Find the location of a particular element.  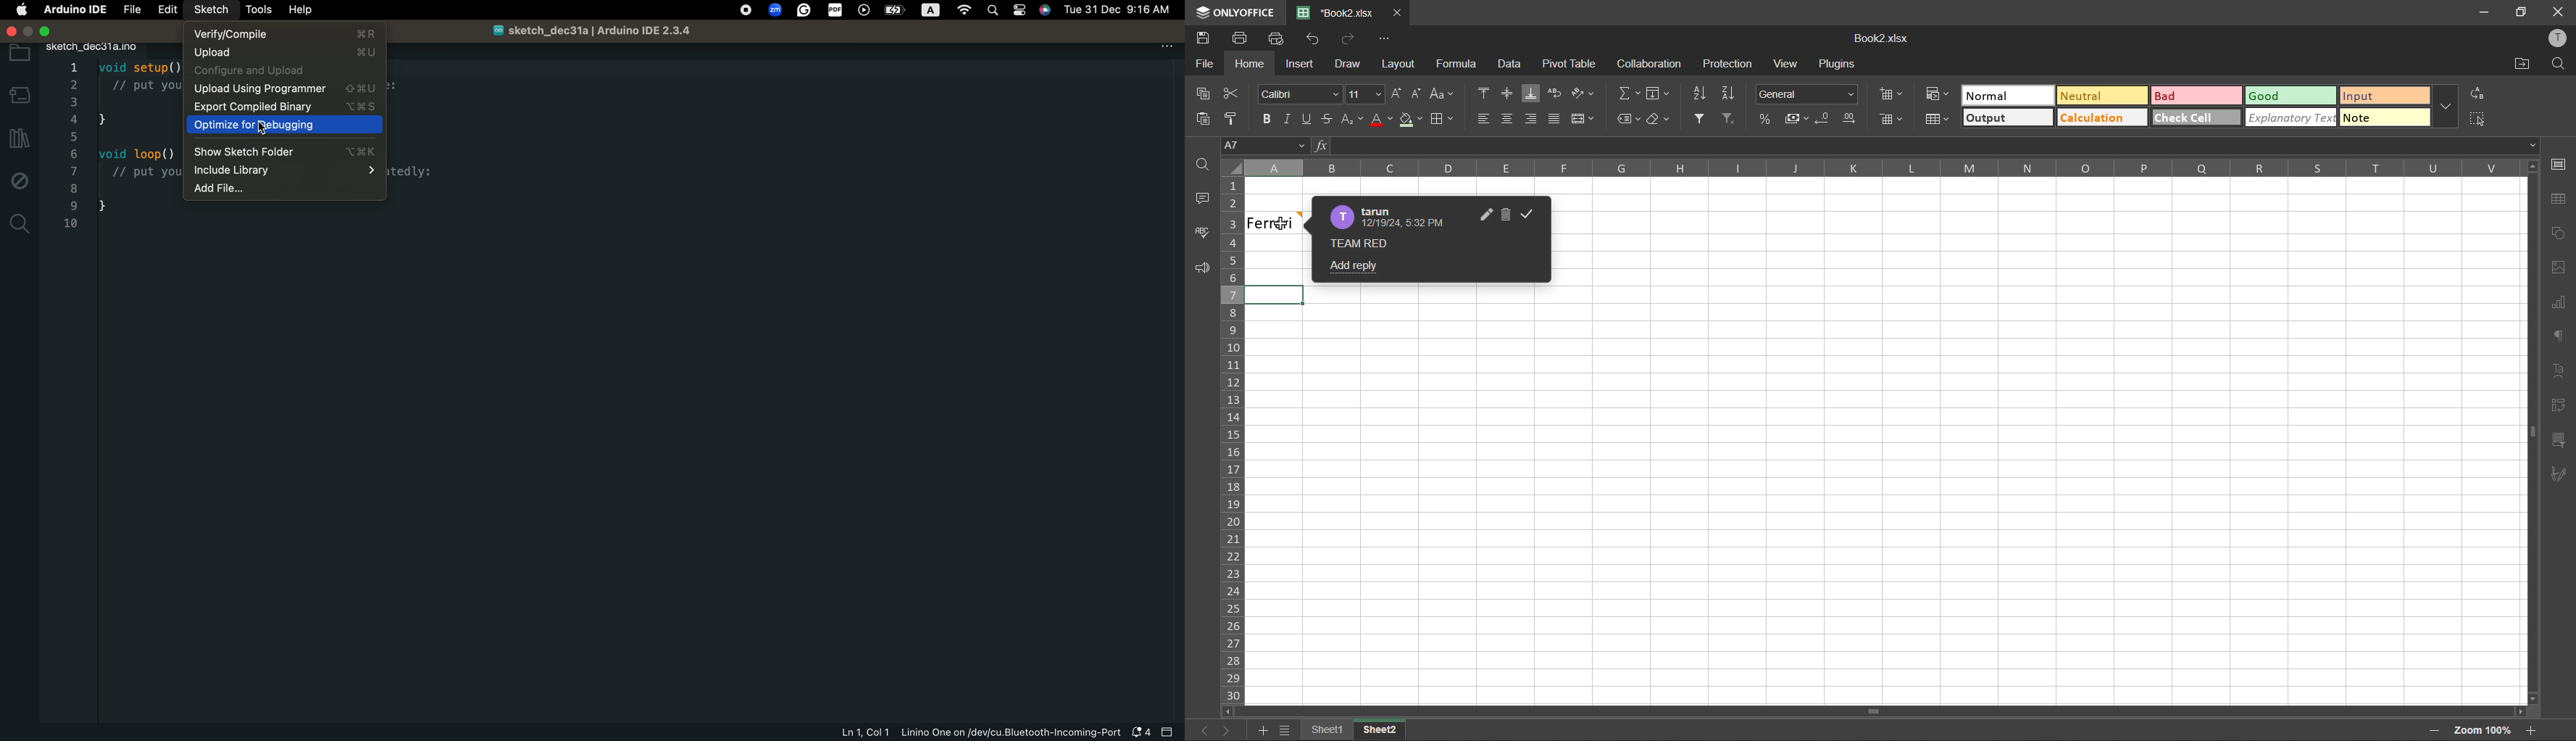

change case is located at coordinates (1441, 95).